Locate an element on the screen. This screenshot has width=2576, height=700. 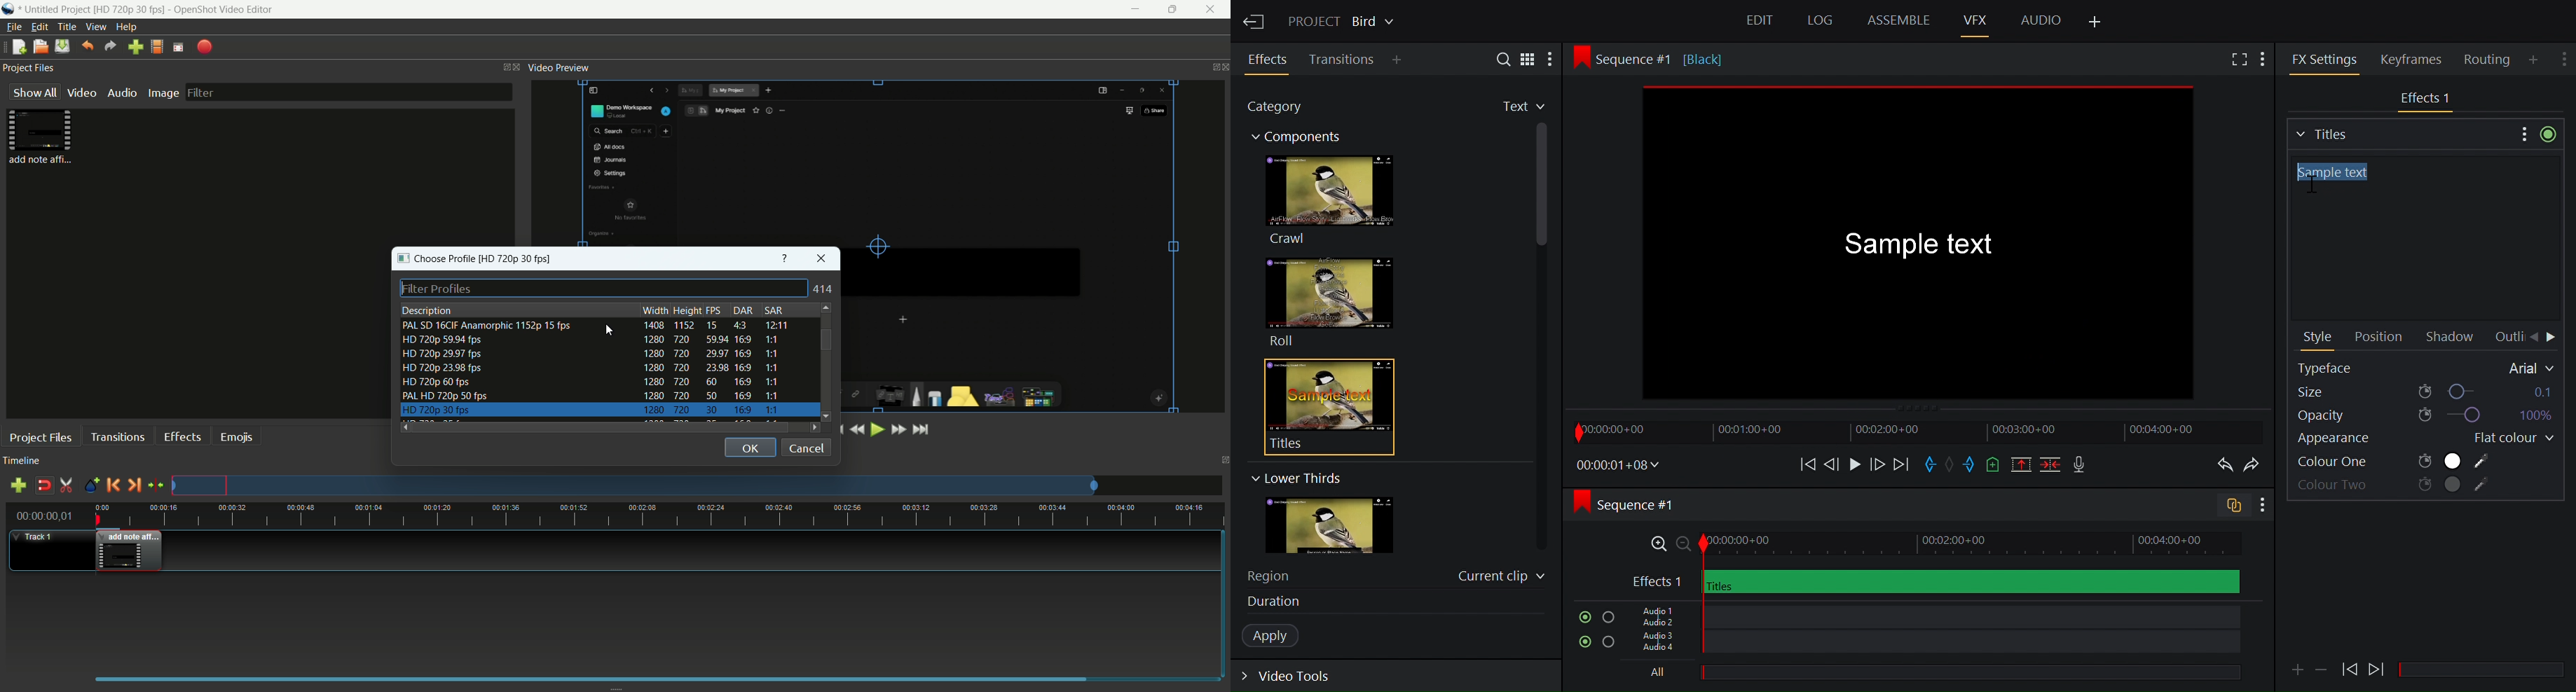
Crawl is located at coordinates (1328, 200).